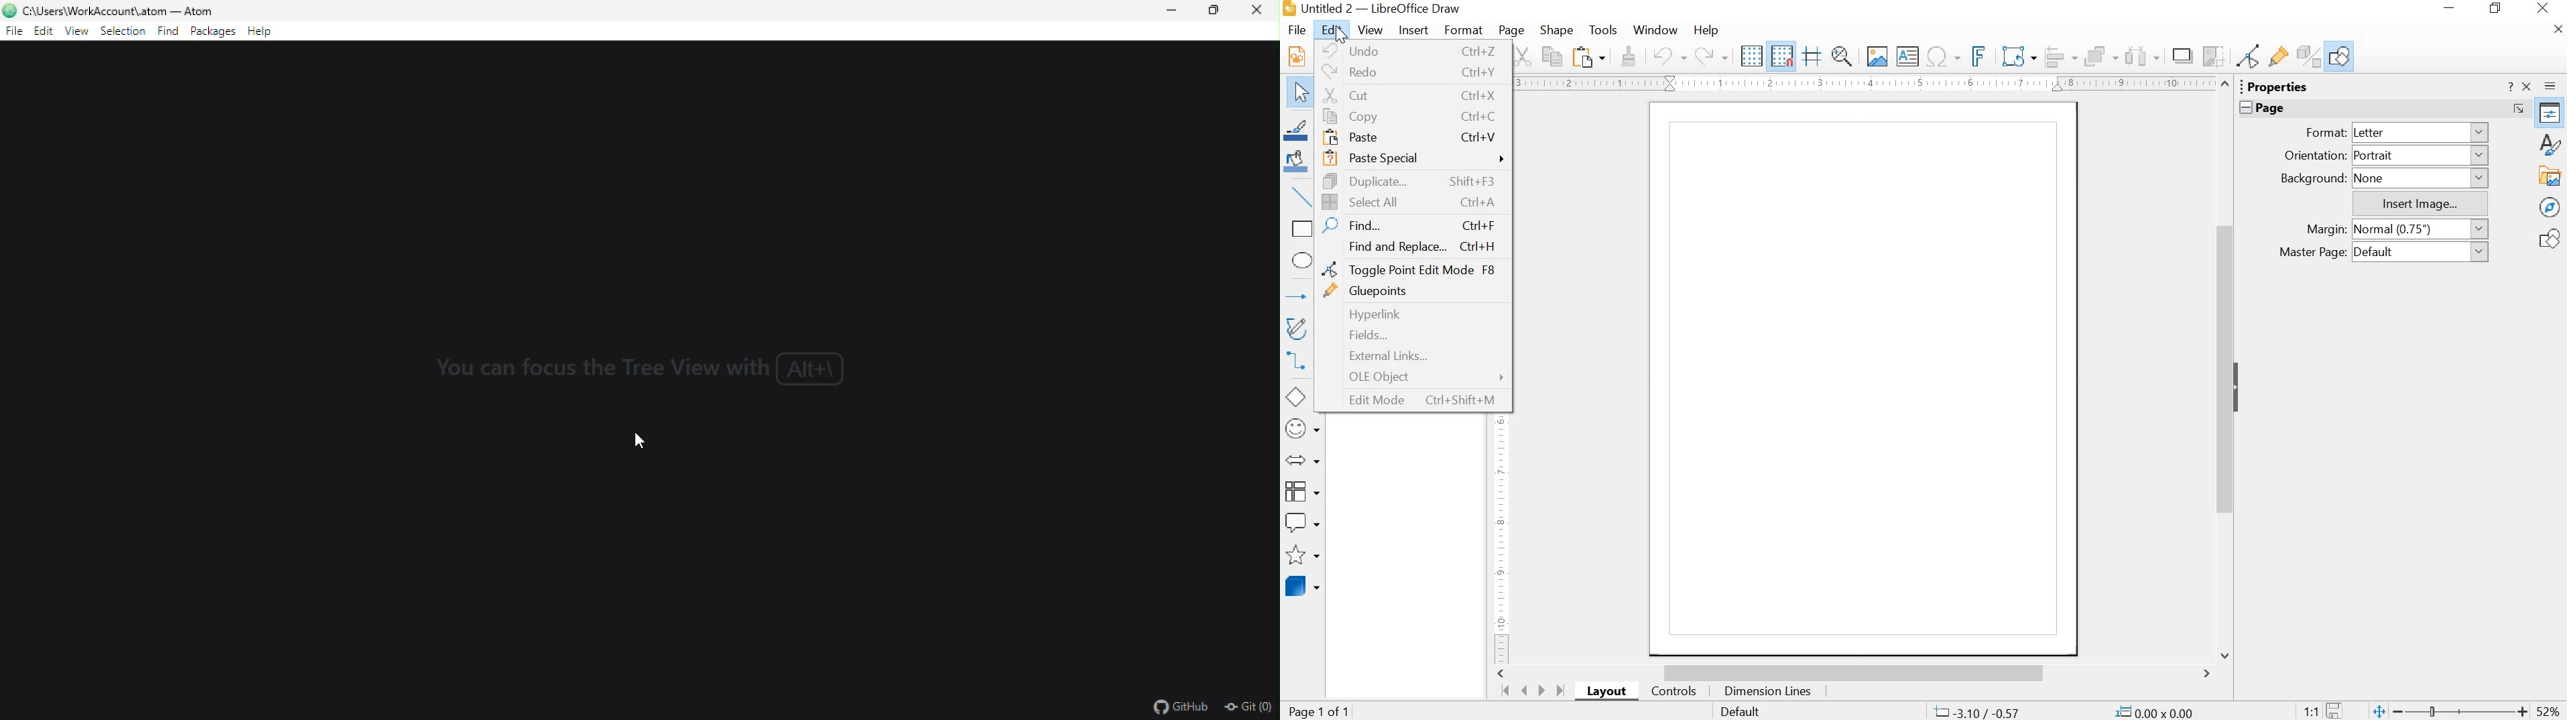 This screenshot has width=2576, height=728. What do you see at coordinates (2017, 56) in the screenshot?
I see `Transformations` at bounding box center [2017, 56].